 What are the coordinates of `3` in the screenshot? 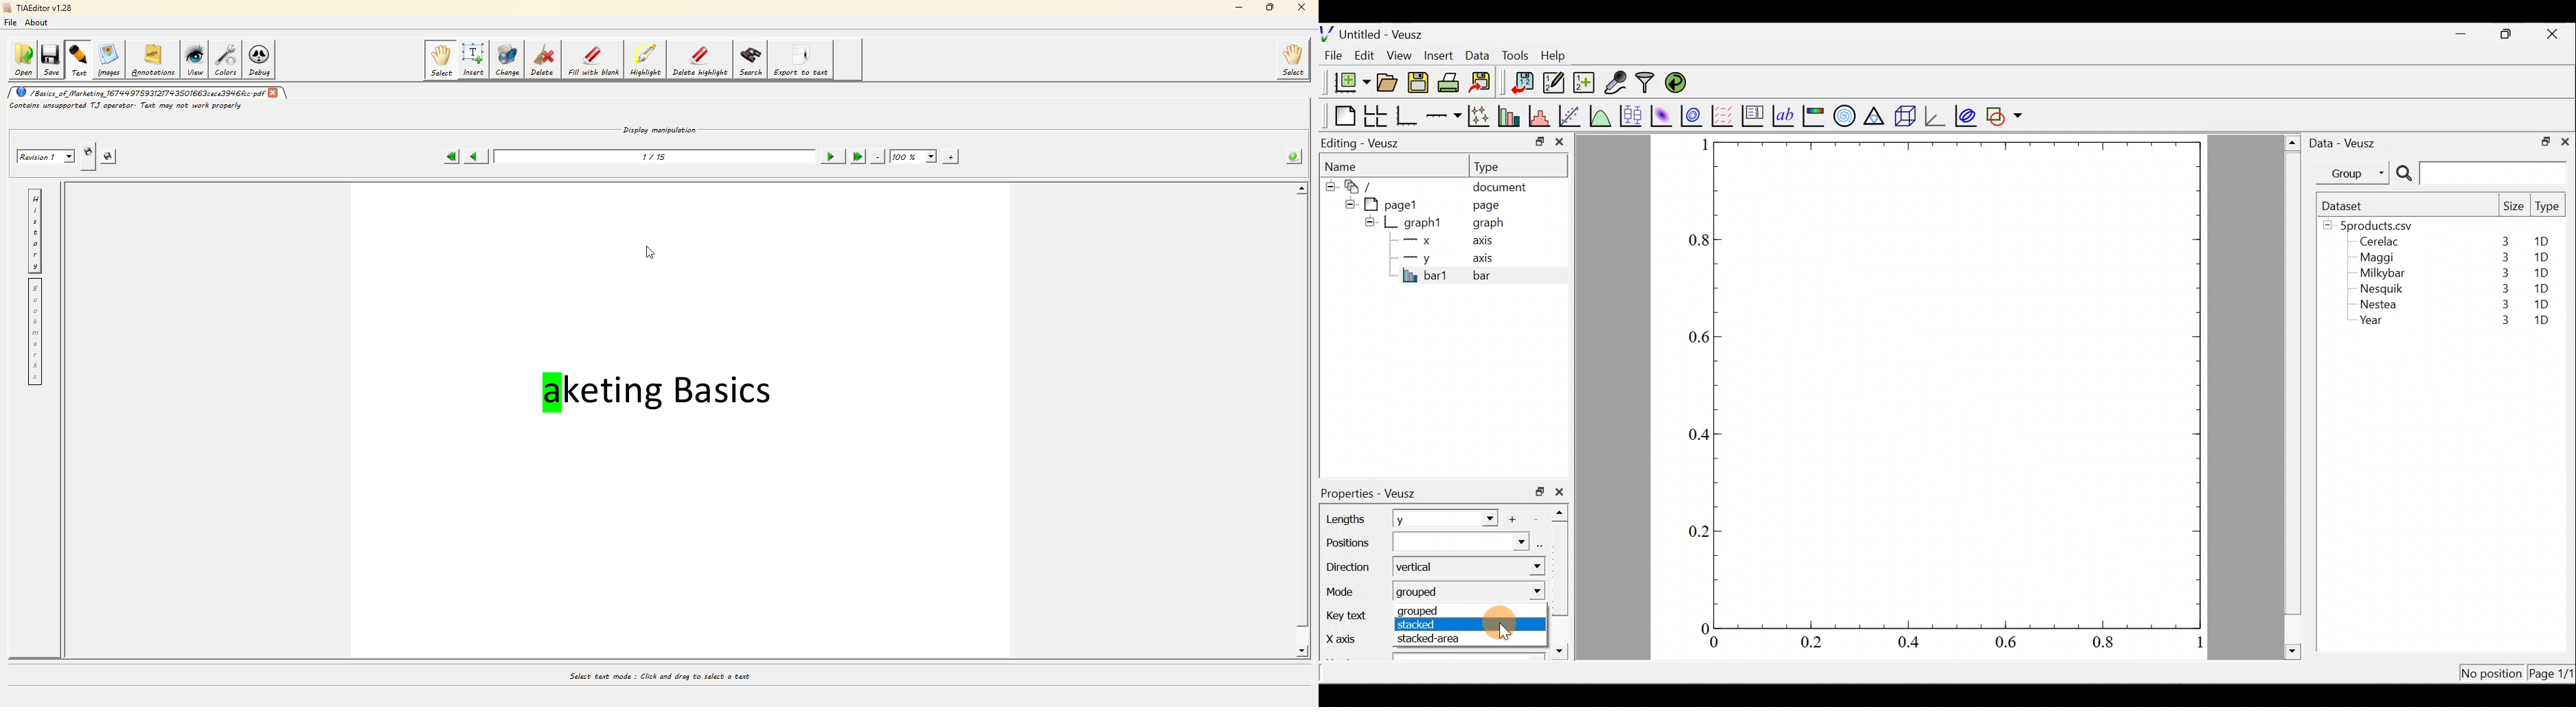 It's located at (2498, 321).